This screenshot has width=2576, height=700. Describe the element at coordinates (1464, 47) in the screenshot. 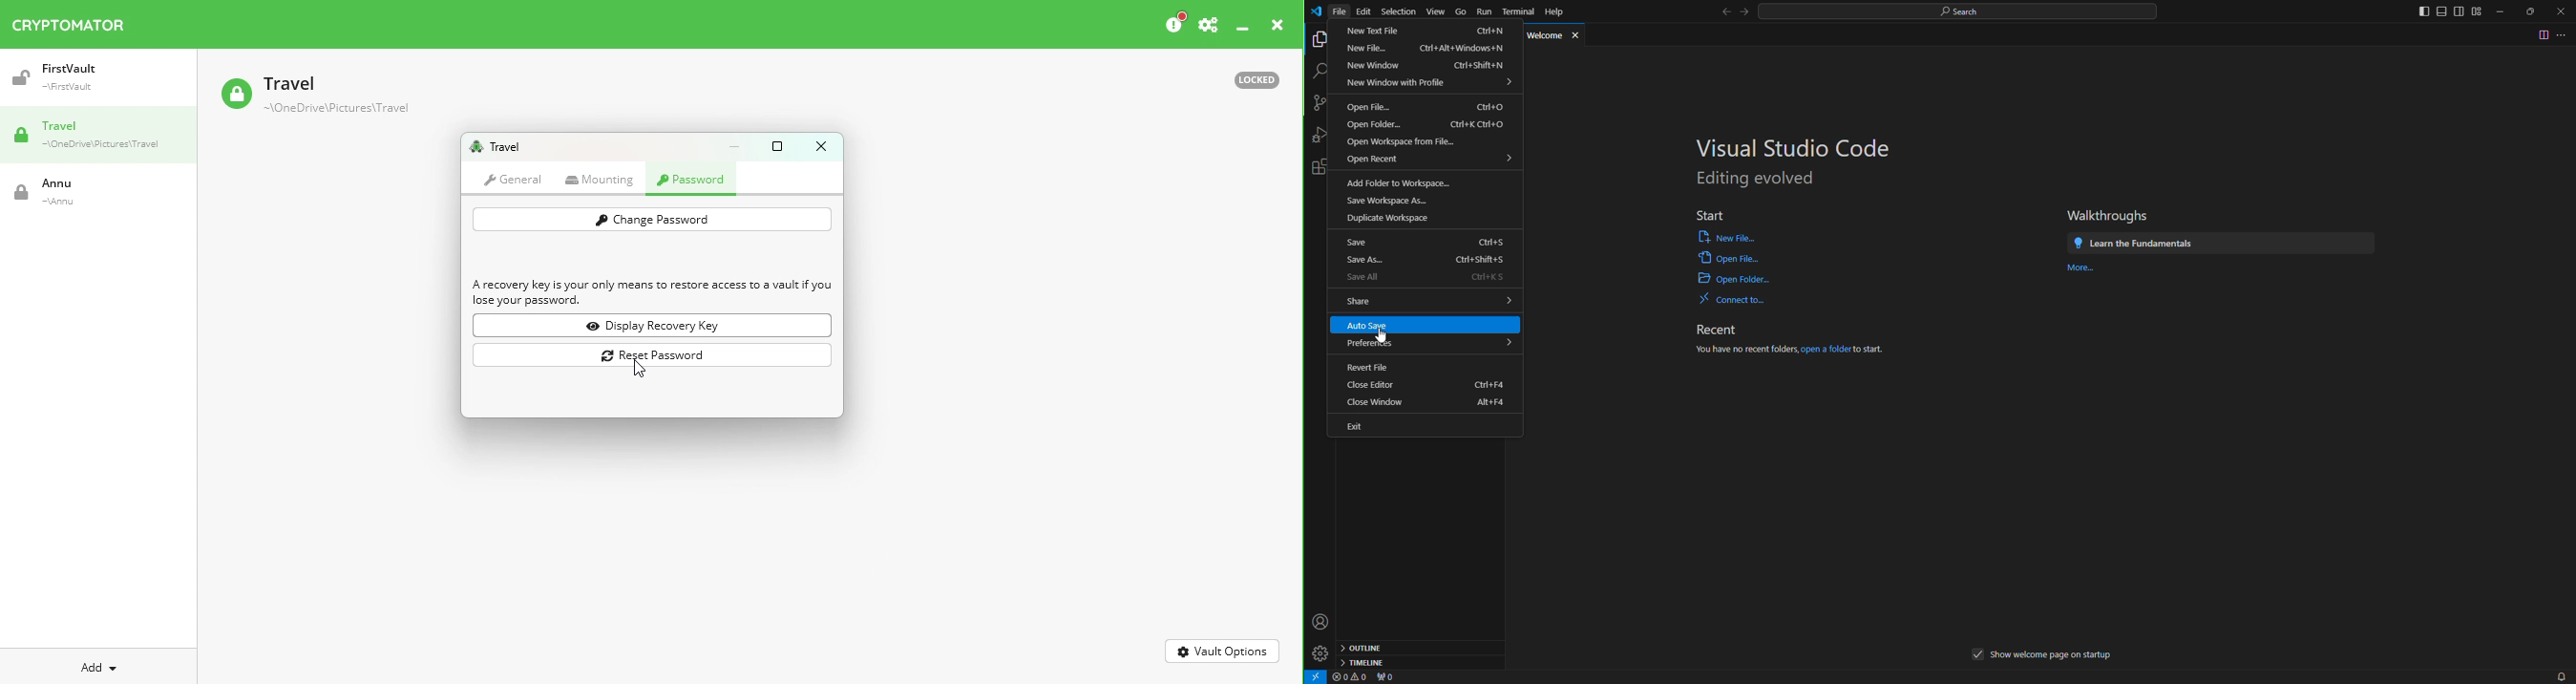

I see `ctrl+alt+windows+n` at that location.